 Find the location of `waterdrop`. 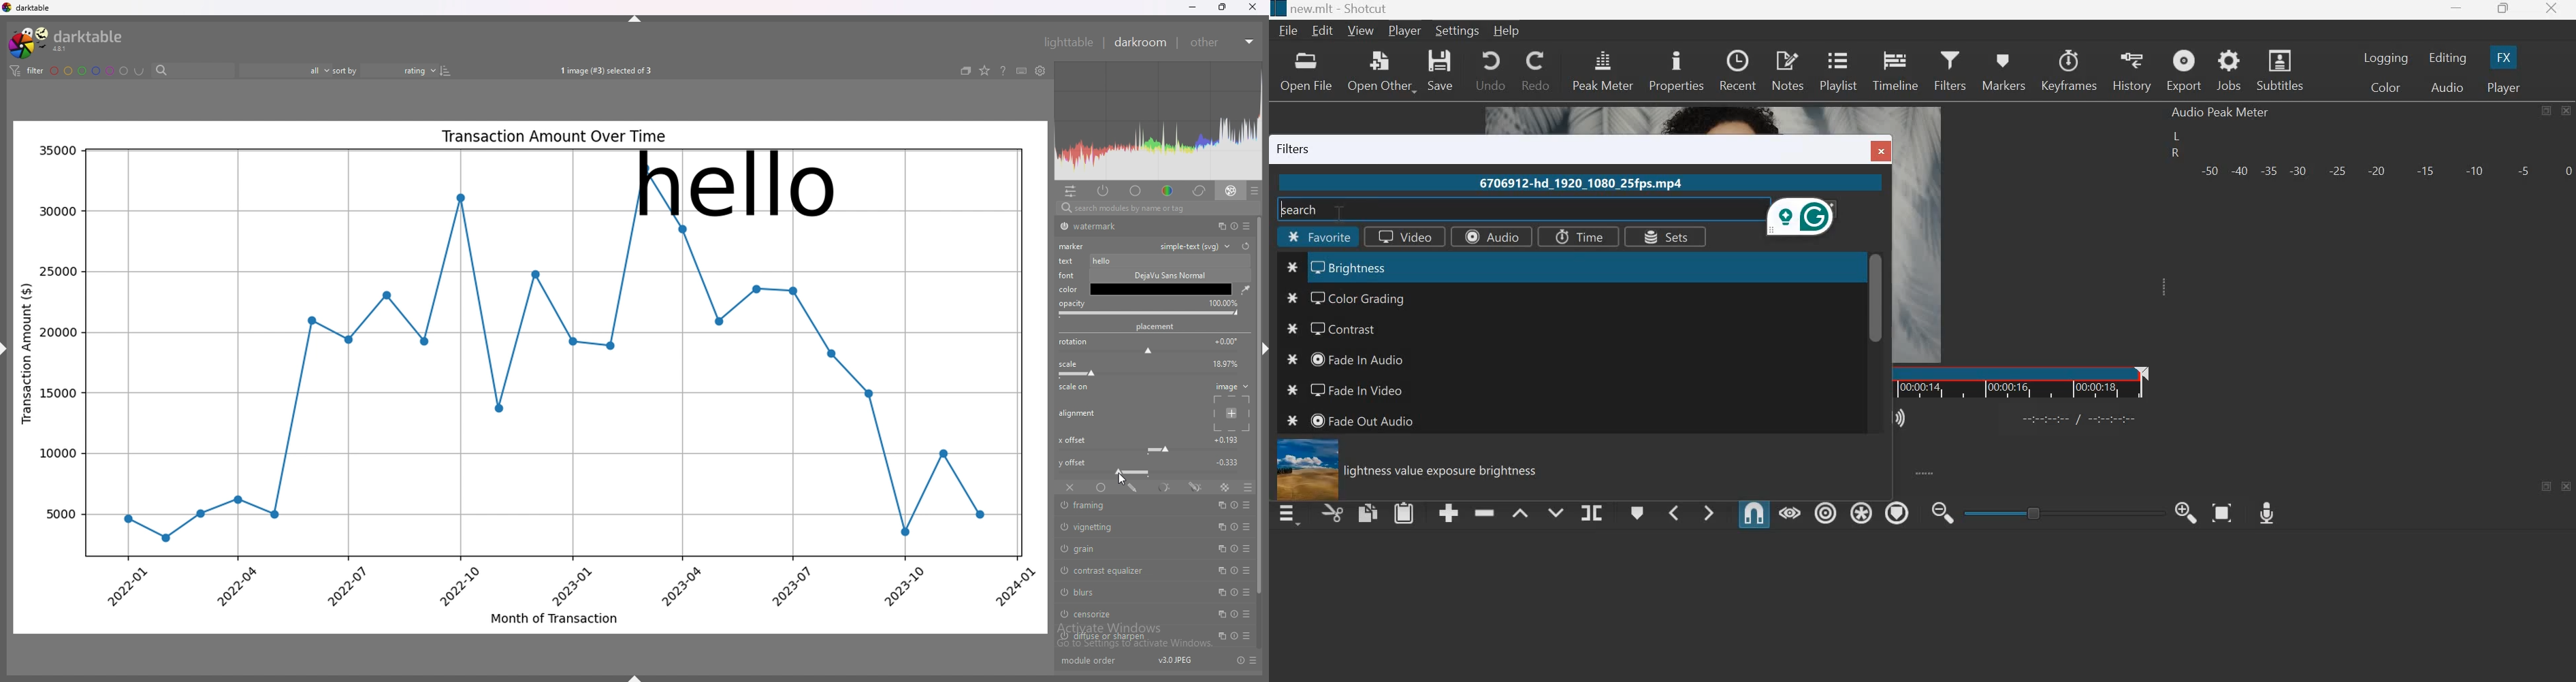

waterdrop is located at coordinates (1245, 290).